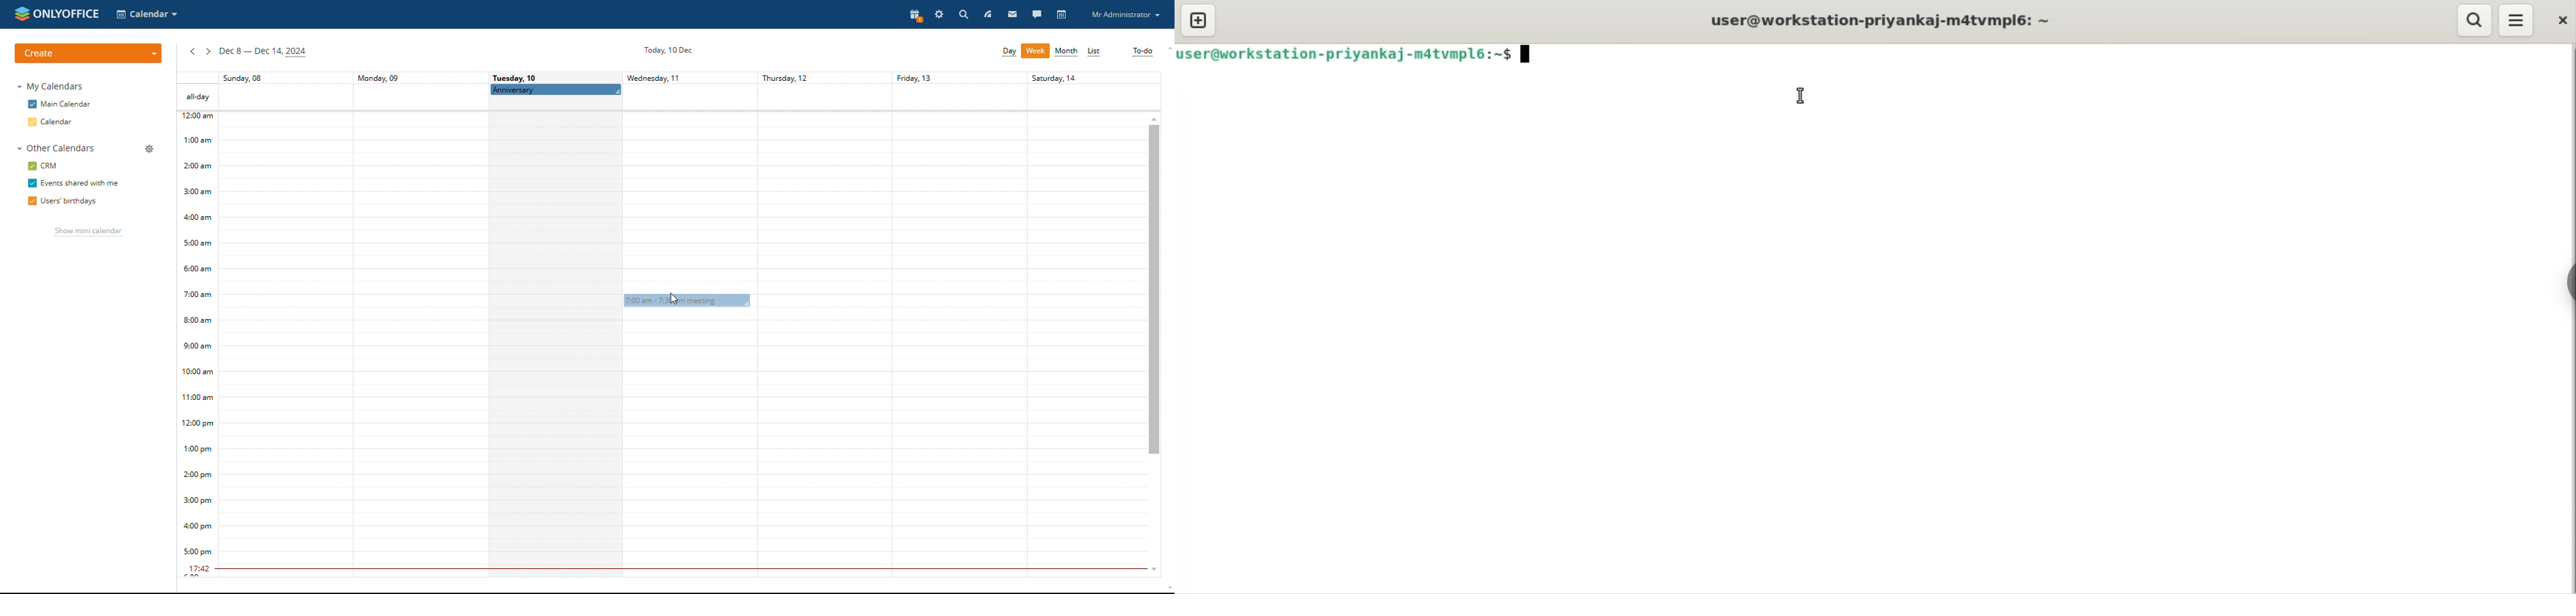 This screenshot has height=616, width=2576. I want to click on scroll up, so click(1154, 118).